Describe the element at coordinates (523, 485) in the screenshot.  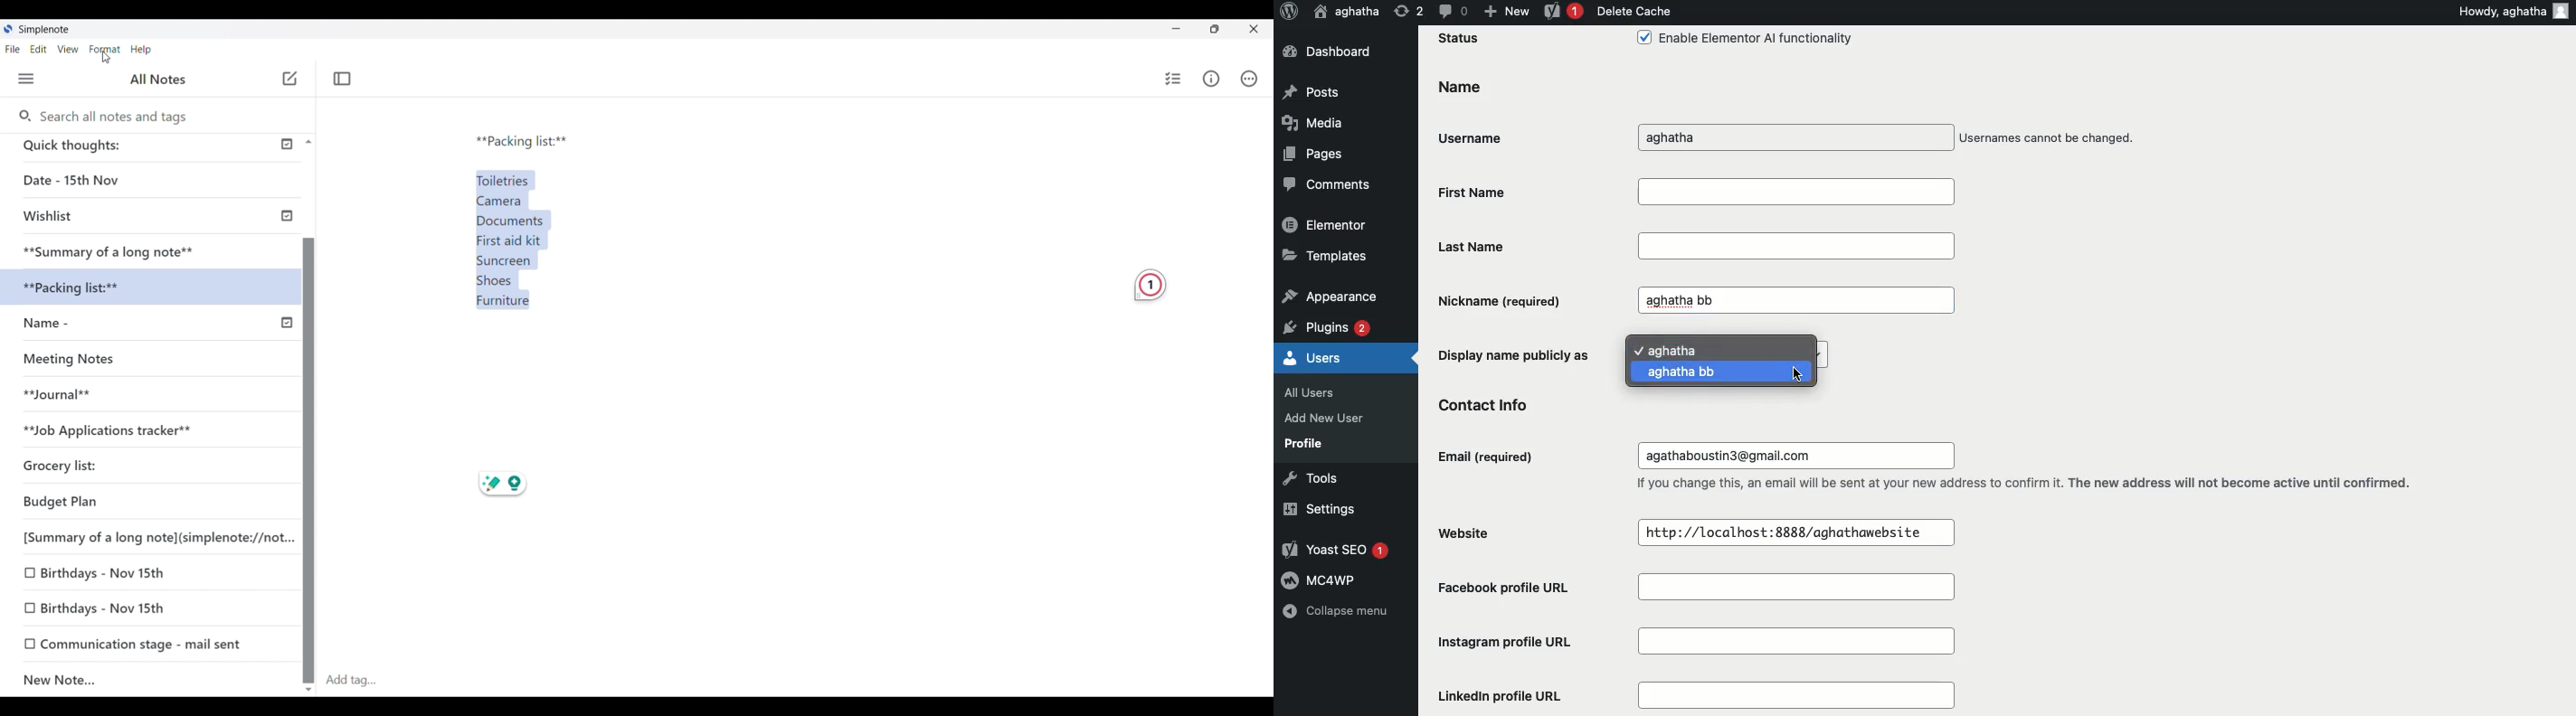
I see `idea` at that location.